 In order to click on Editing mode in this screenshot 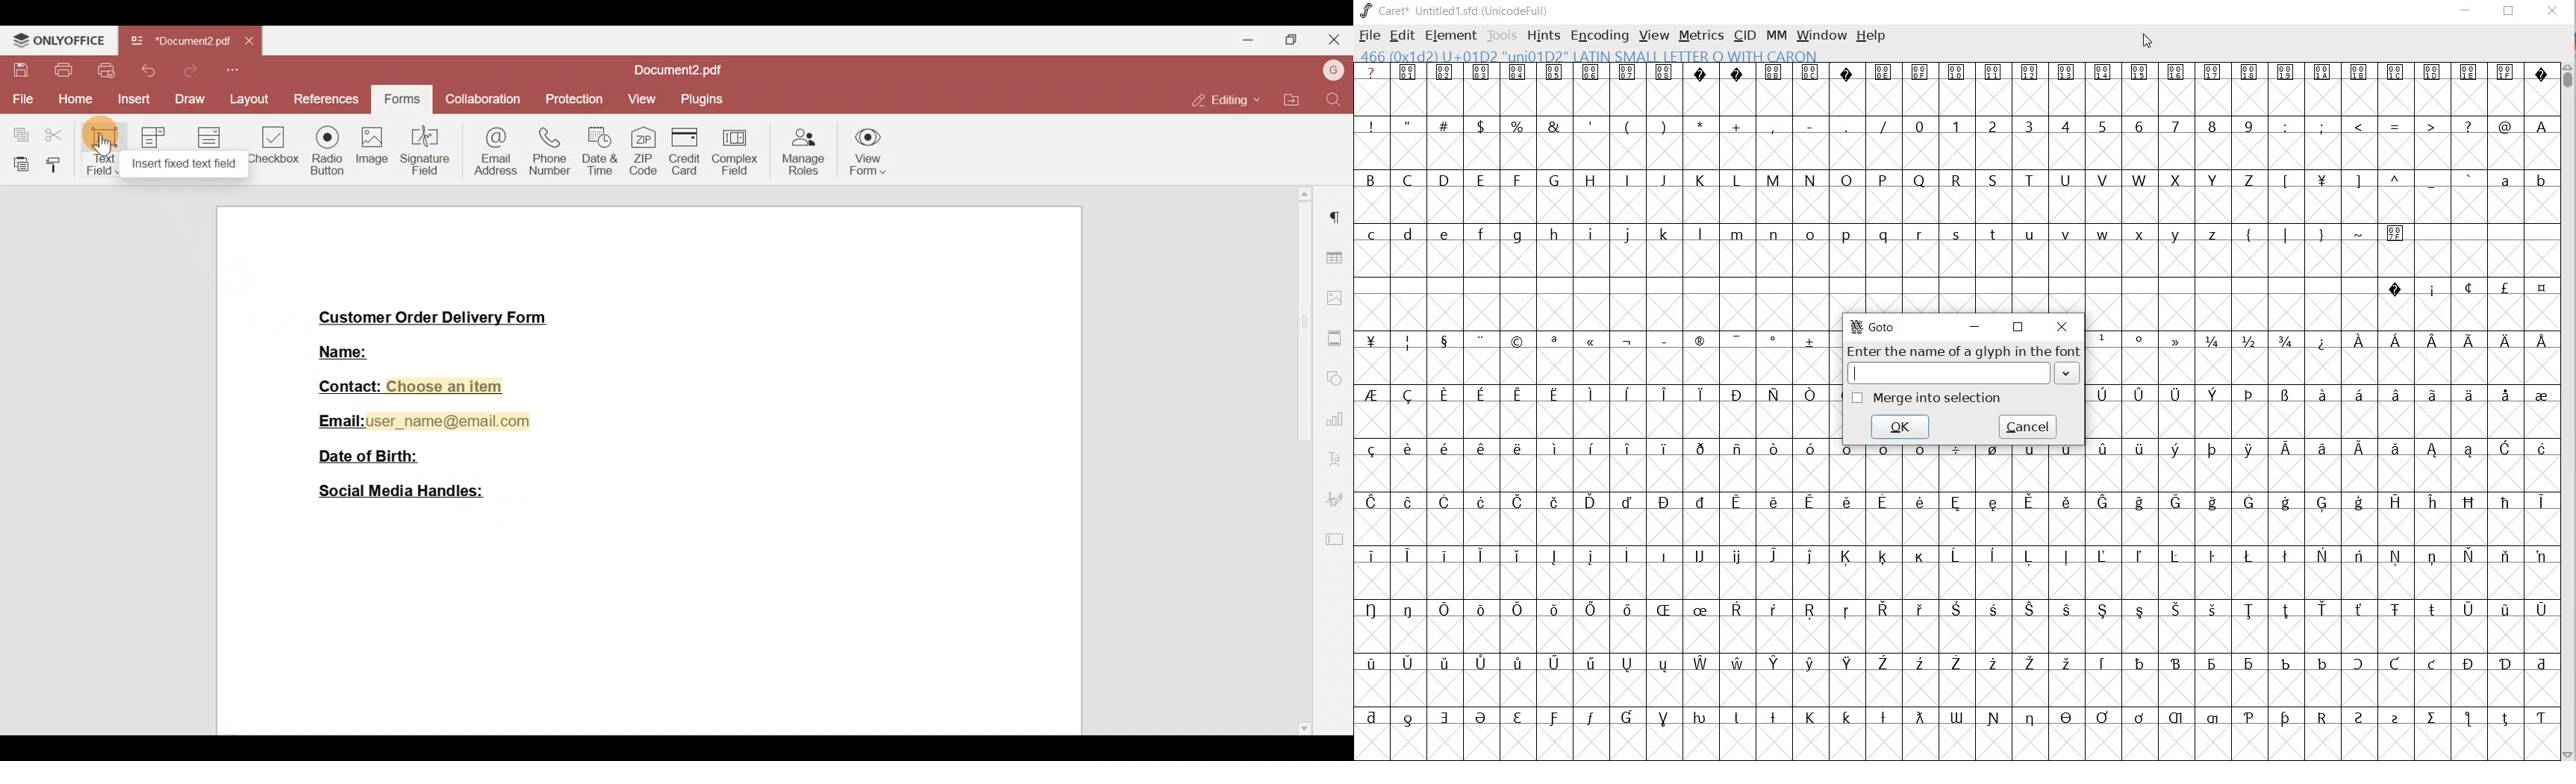, I will do `click(1223, 101)`.